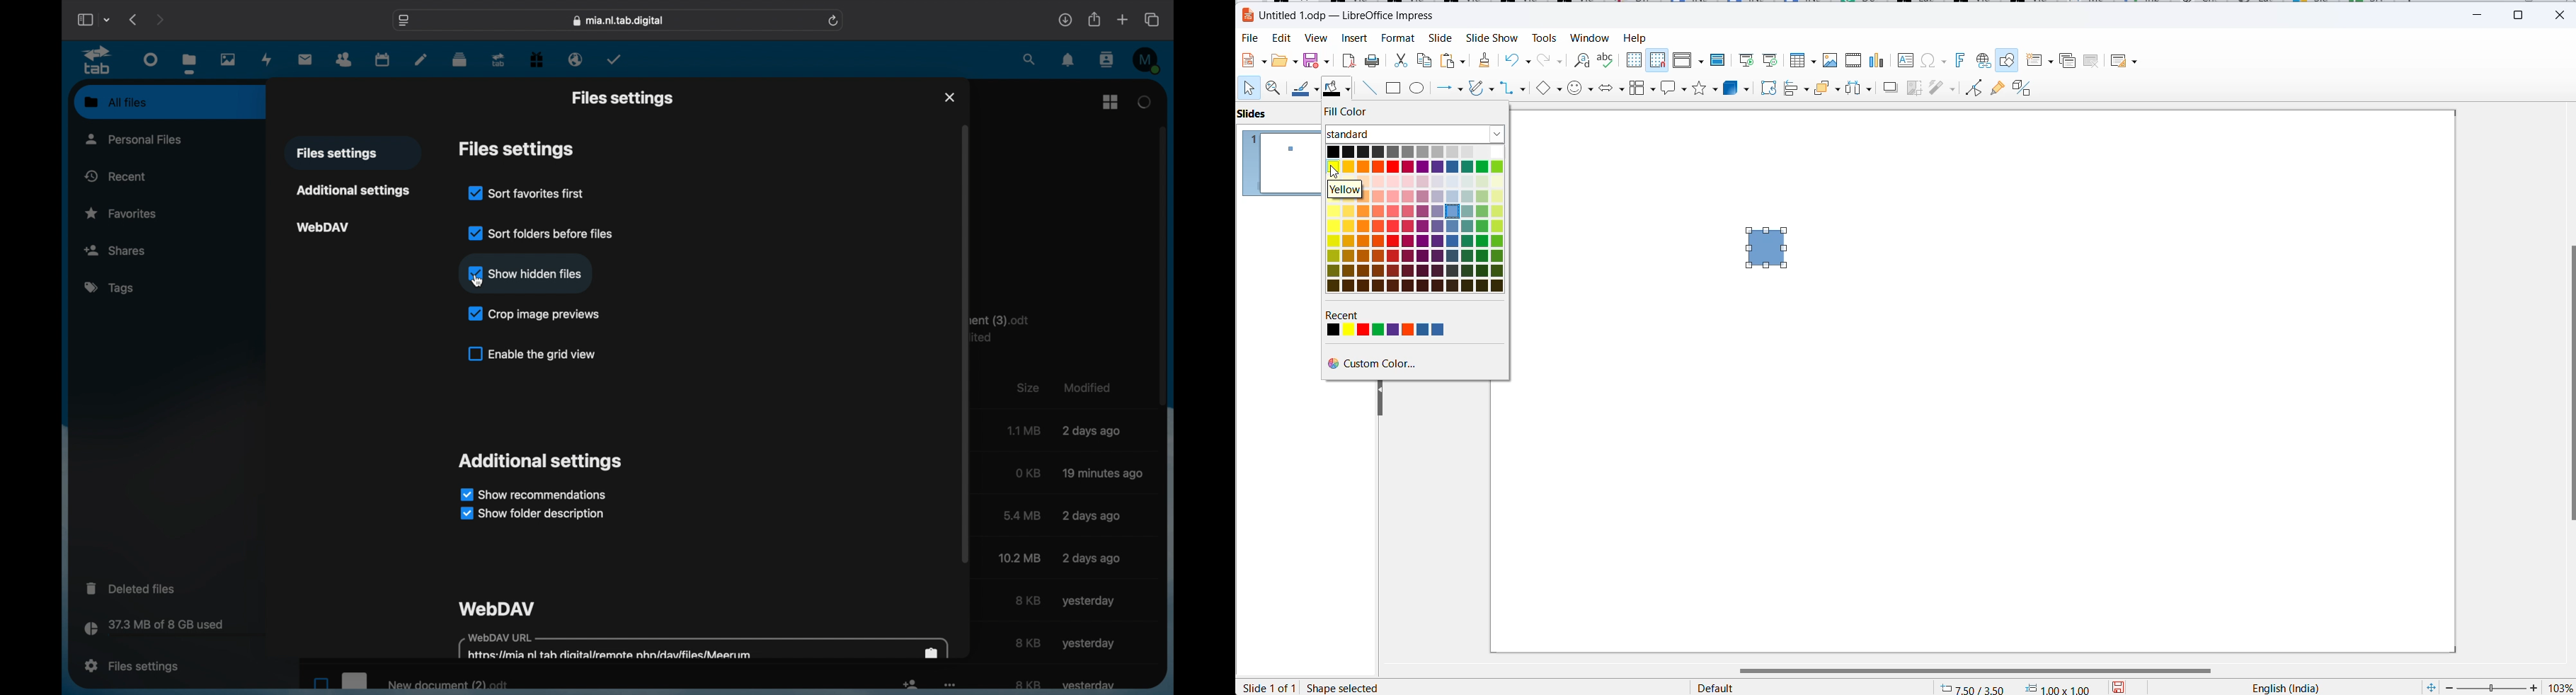 This screenshot has width=2576, height=700. I want to click on yesterday, so click(1089, 644).